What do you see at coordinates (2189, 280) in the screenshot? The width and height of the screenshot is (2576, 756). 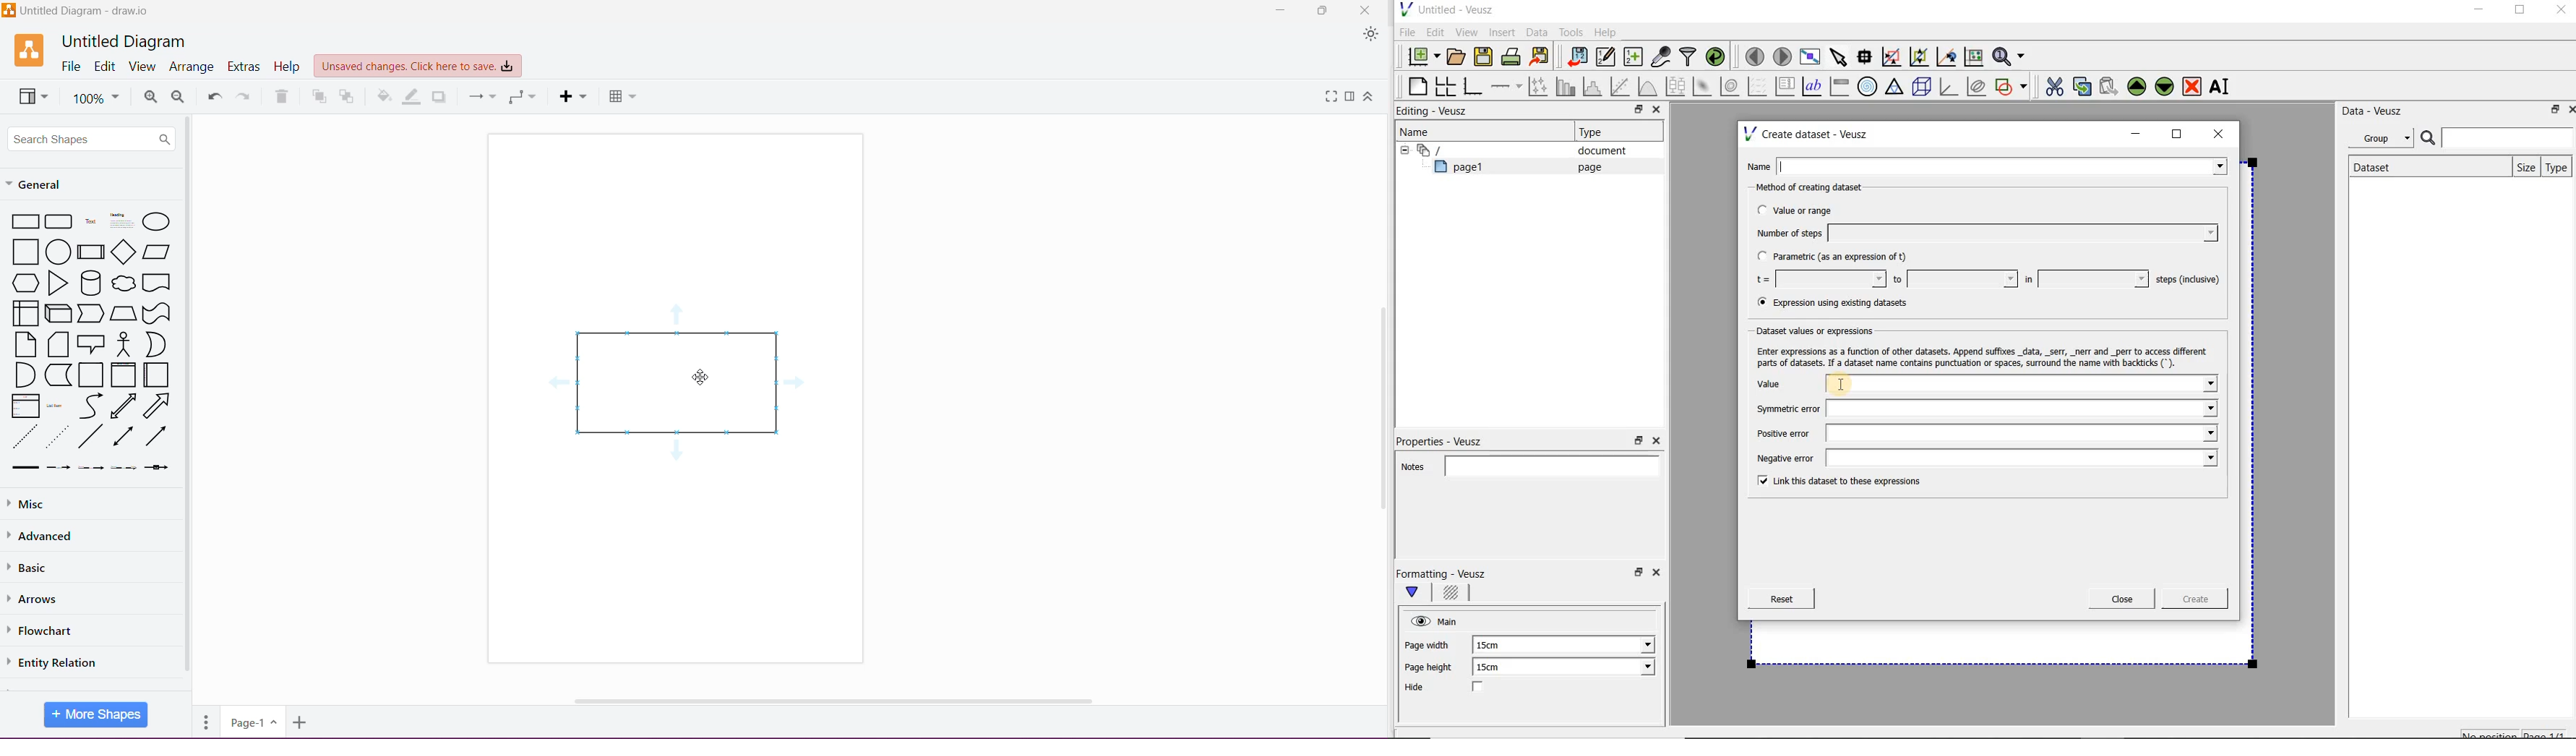 I see `steps (inclusive)` at bounding box center [2189, 280].